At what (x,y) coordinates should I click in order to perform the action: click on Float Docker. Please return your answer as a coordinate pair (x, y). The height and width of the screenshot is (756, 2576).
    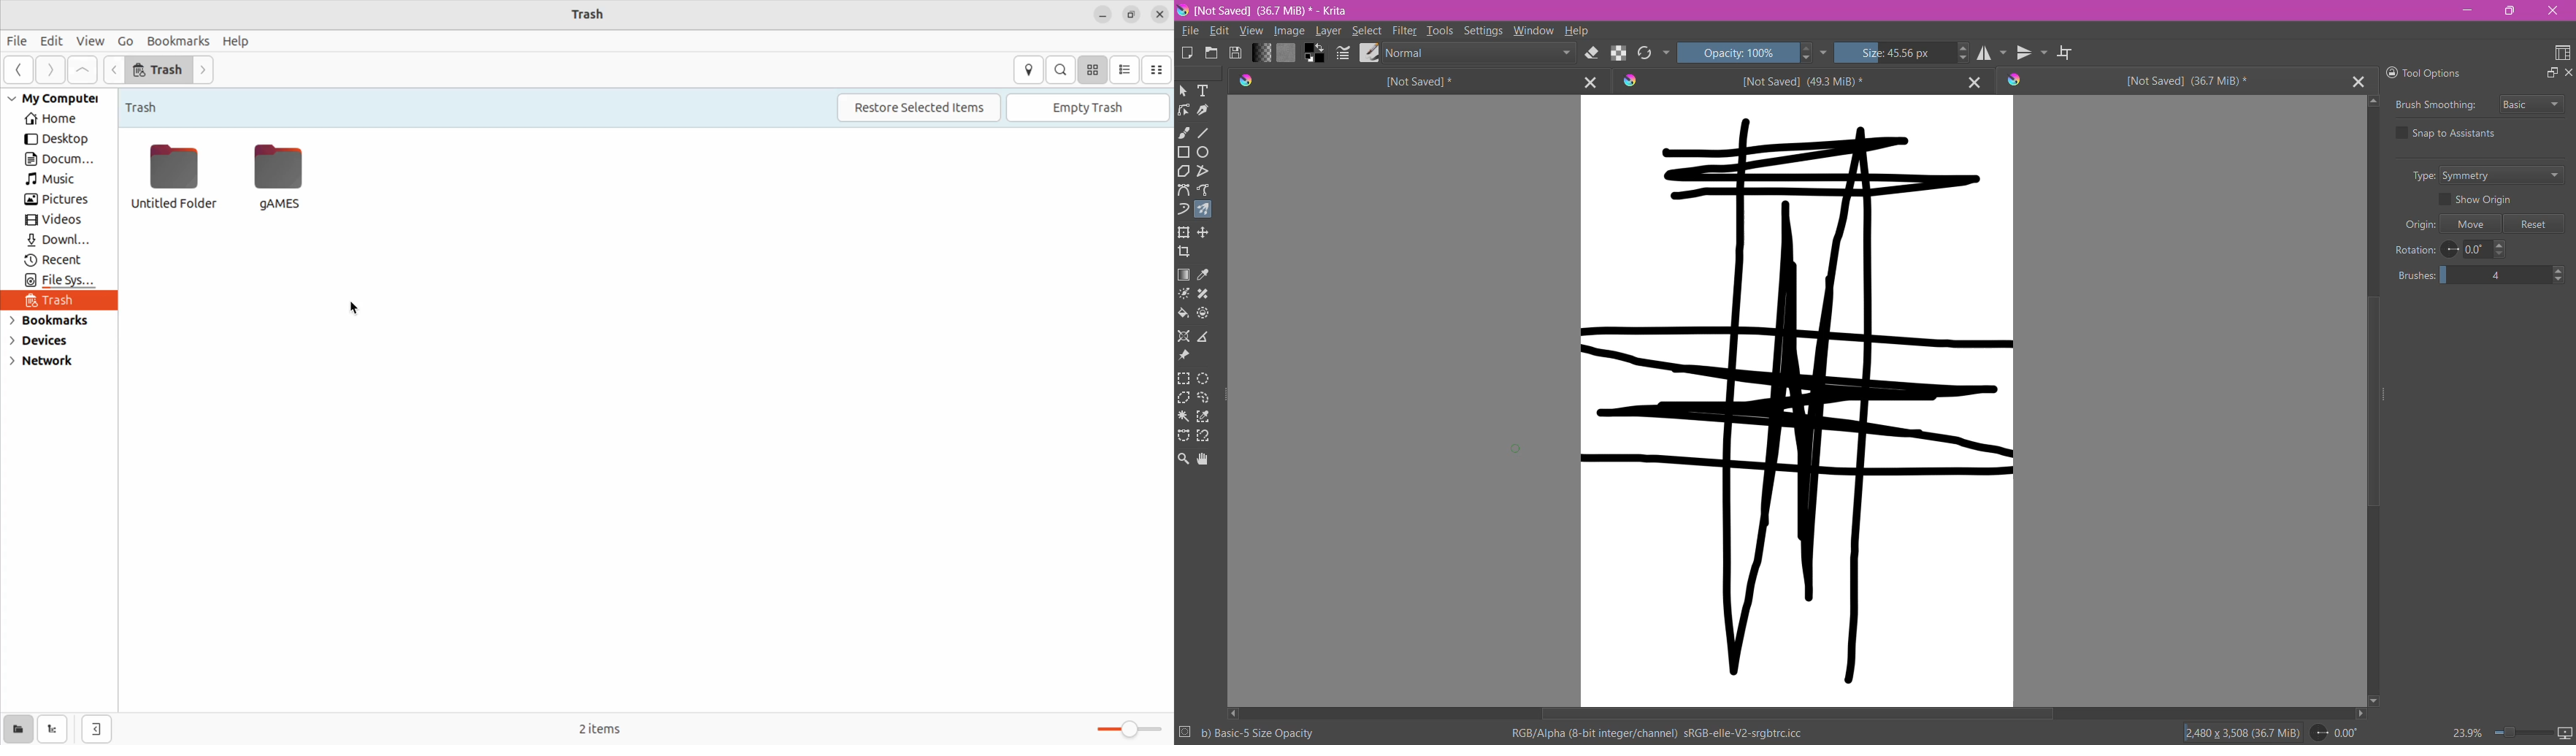
    Looking at the image, I should click on (2550, 73).